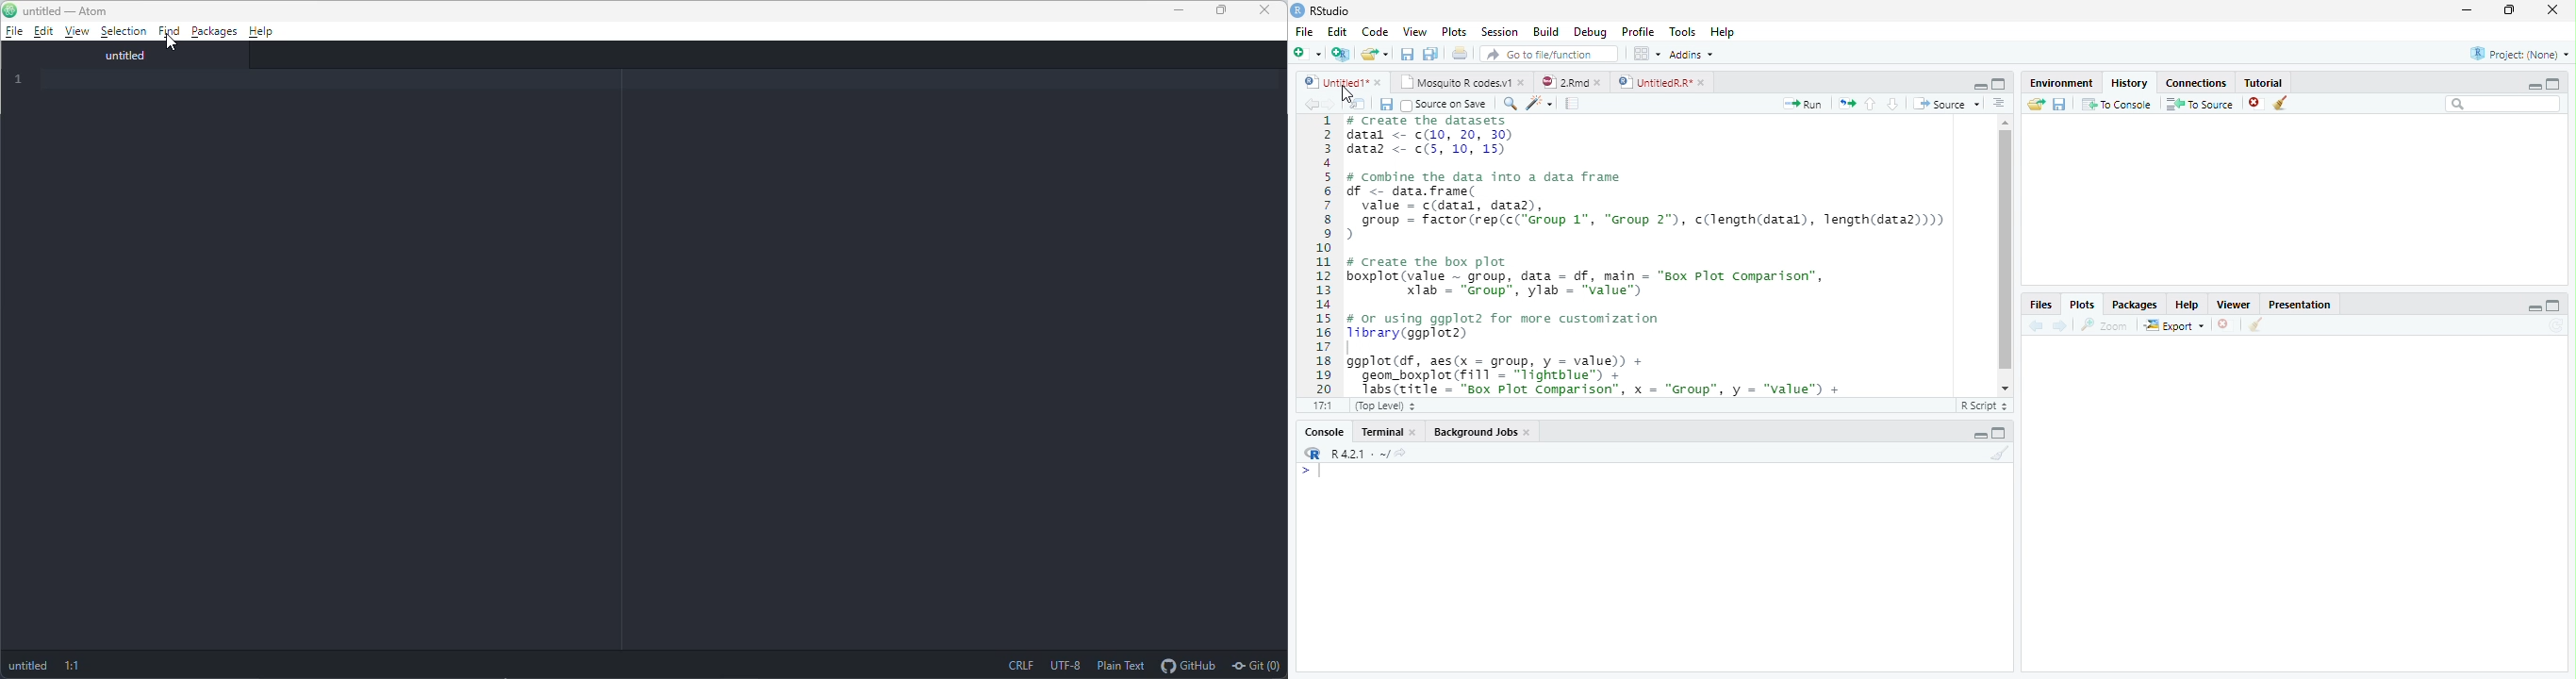 Image resolution: width=2576 pixels, height=700 pixels. What do you see at coordinates (1321, 11) in the screenshot?
I see `RStudio` at bounding box center [1321, 11].